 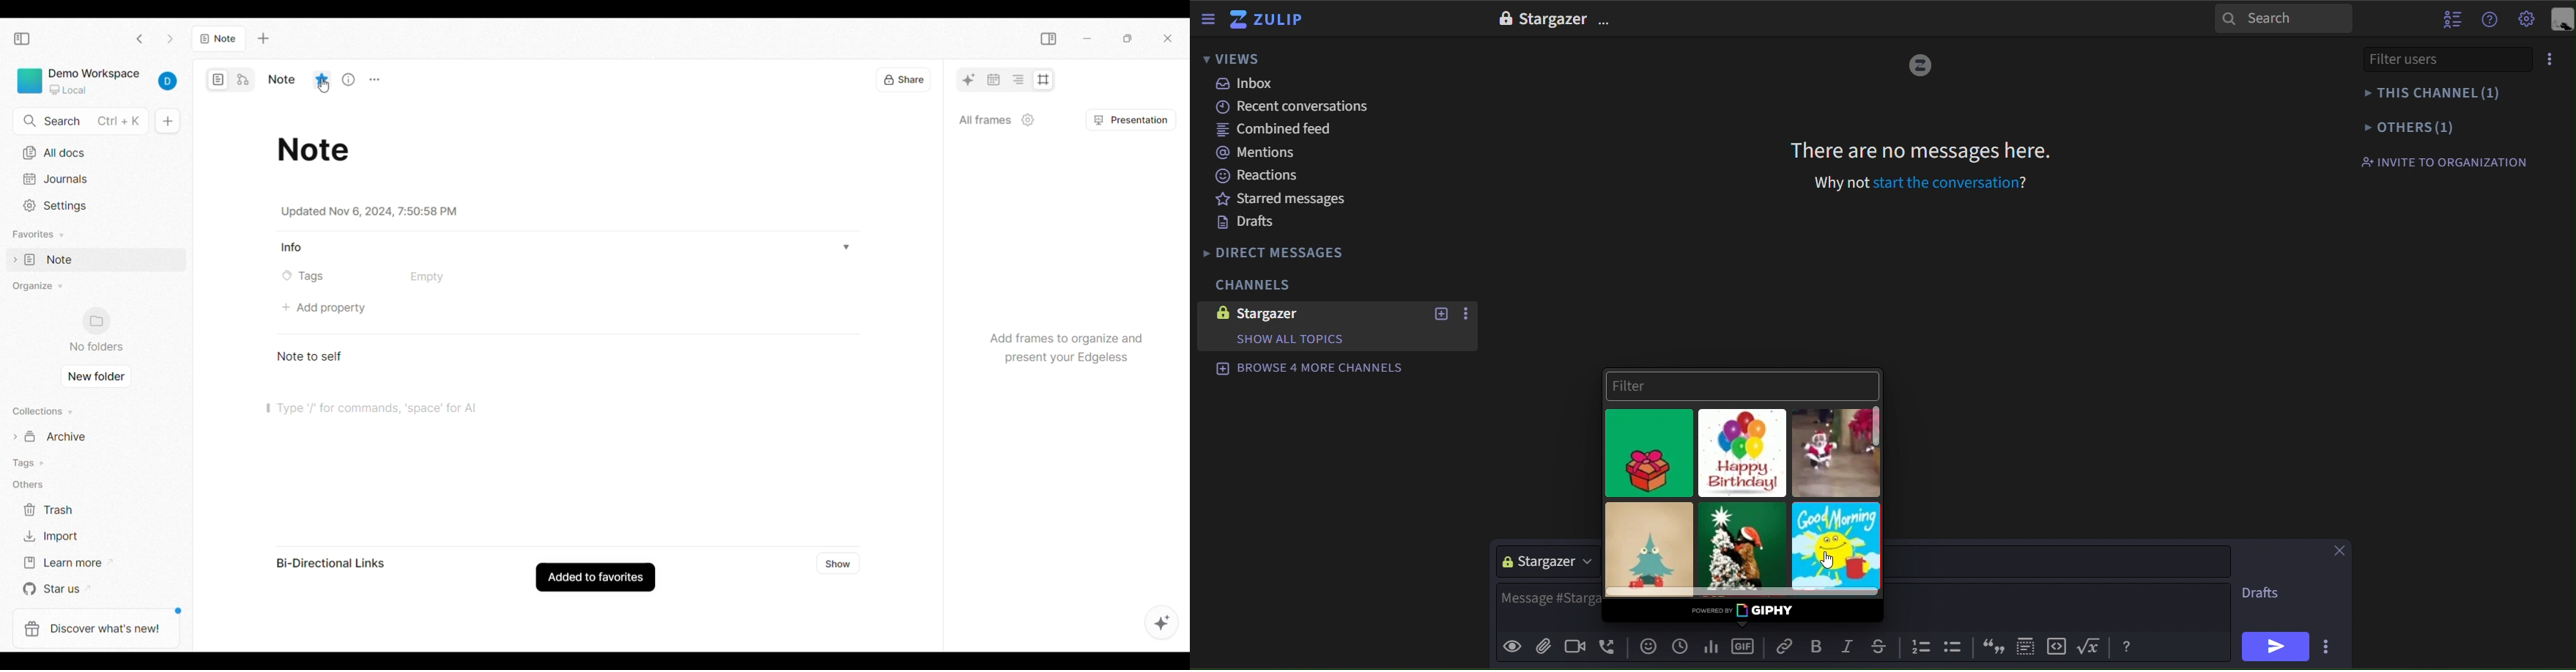 I want to click on more options, so click(x=2329, y=644).